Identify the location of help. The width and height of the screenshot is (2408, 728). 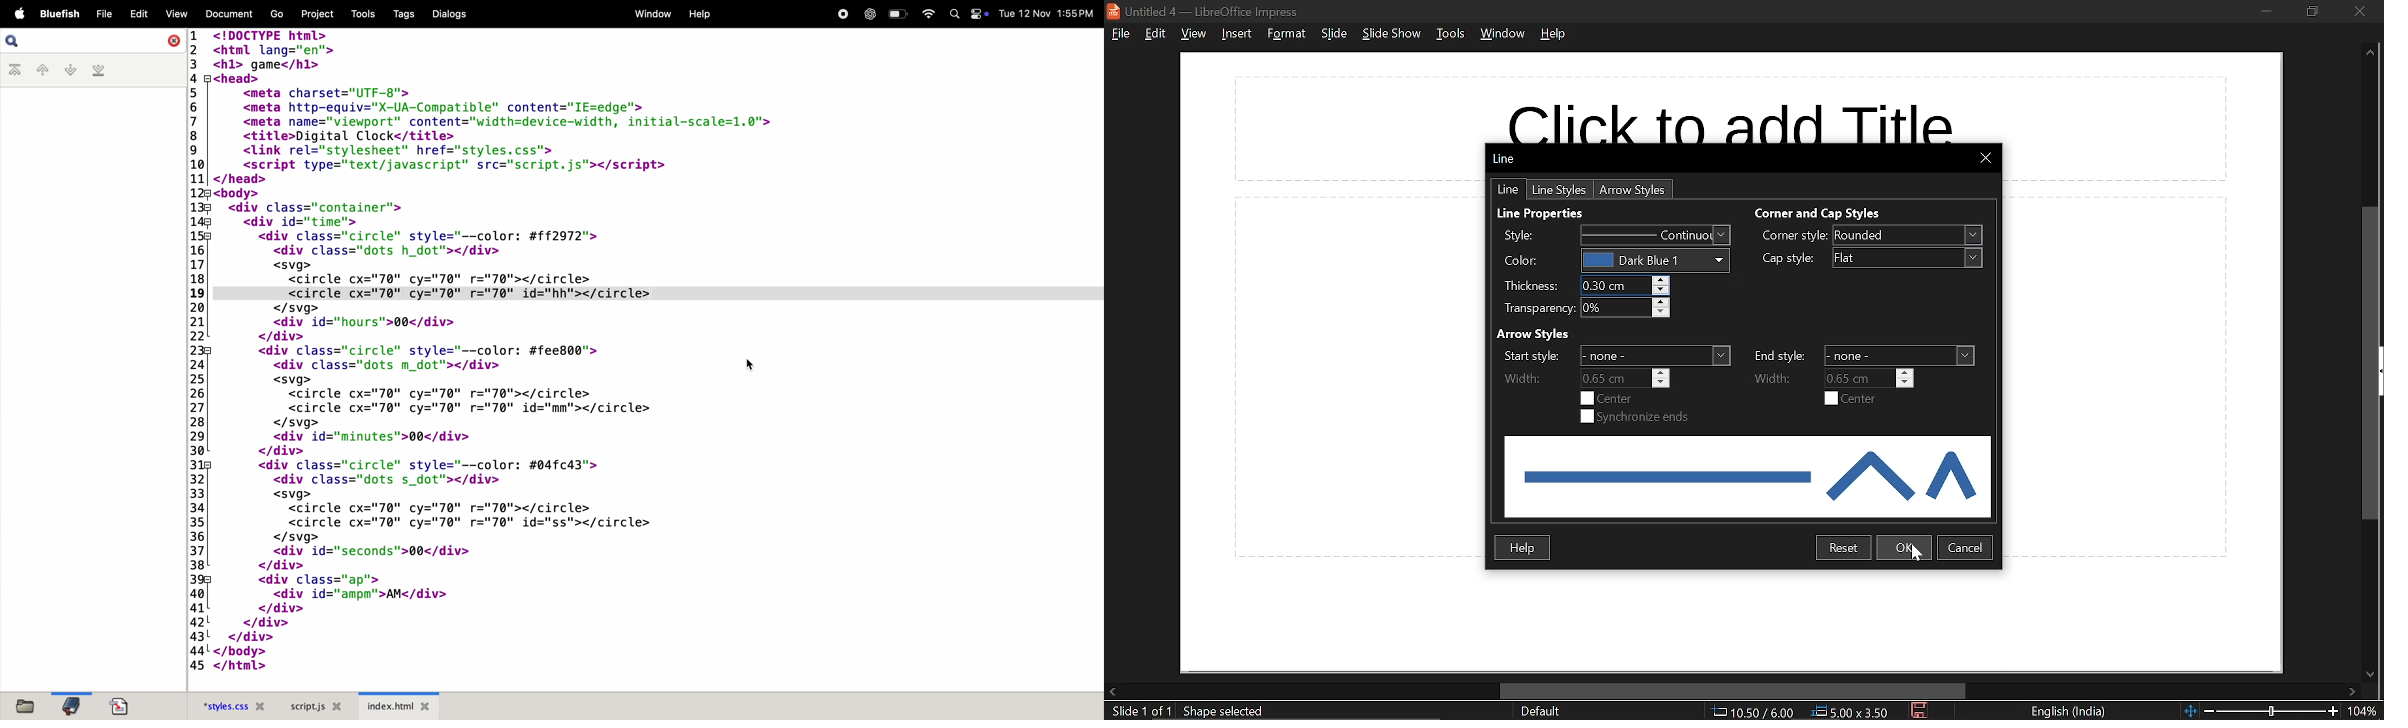
(1554, 33).